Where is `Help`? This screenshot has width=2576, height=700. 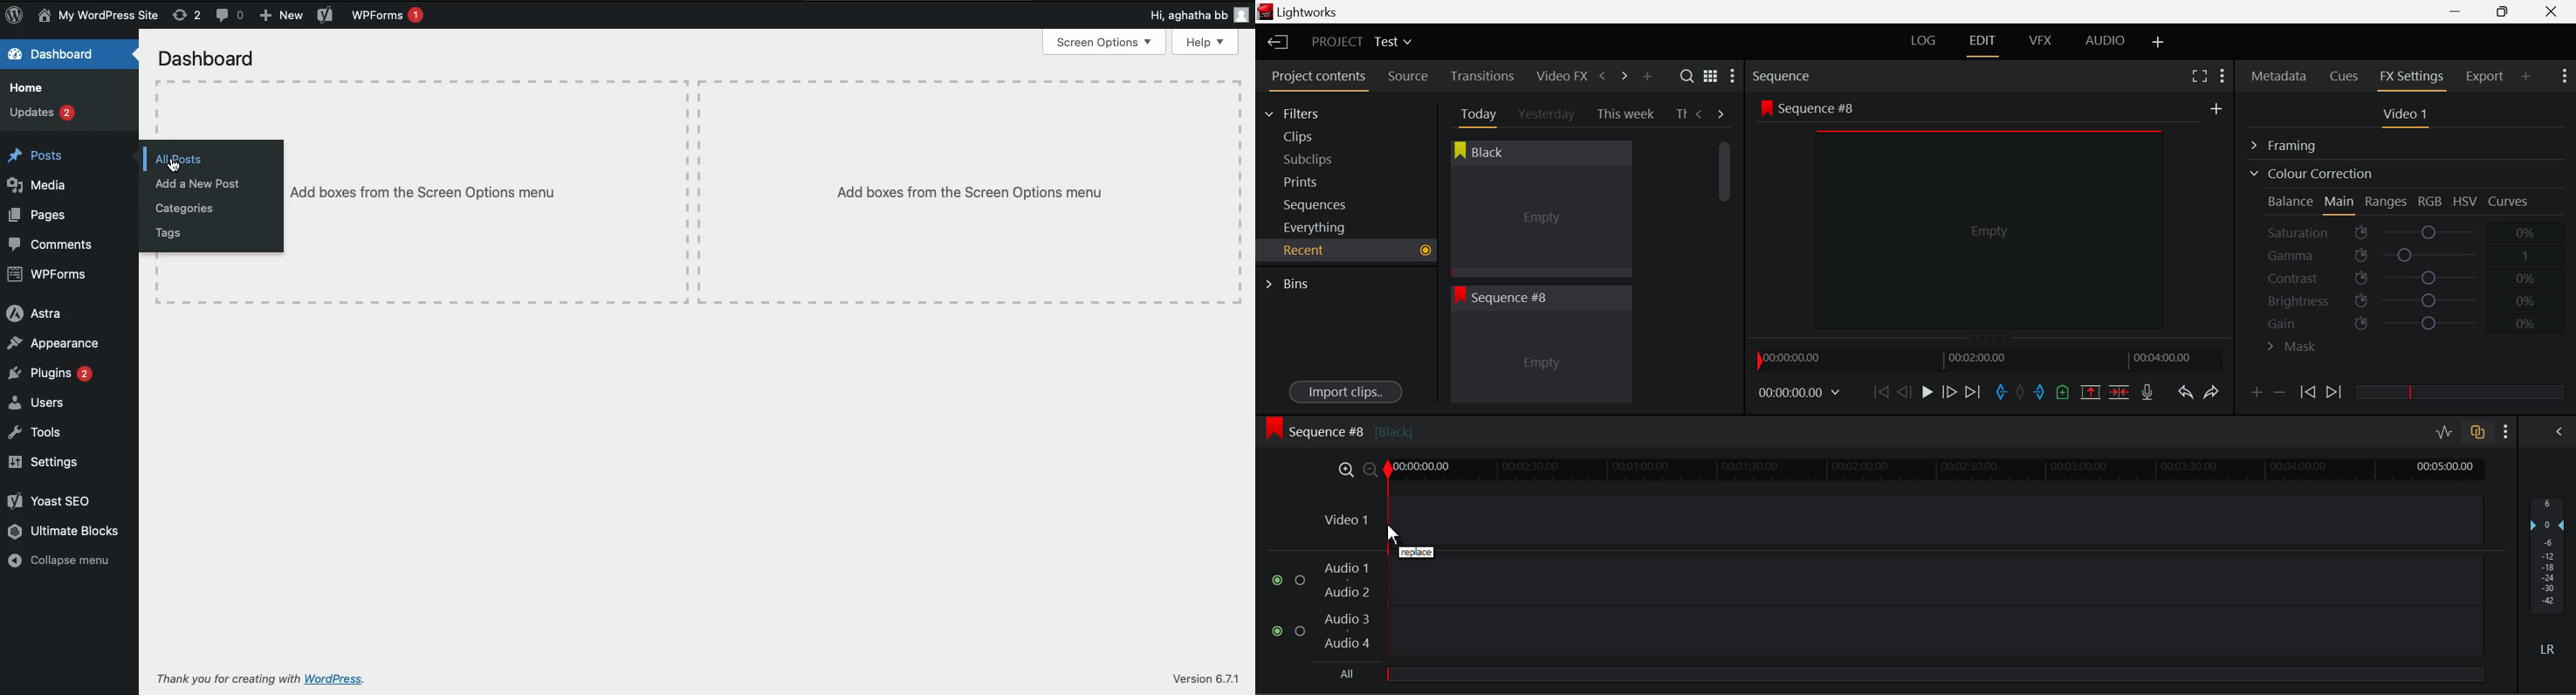
Help is located at coordinates (1206, 44).